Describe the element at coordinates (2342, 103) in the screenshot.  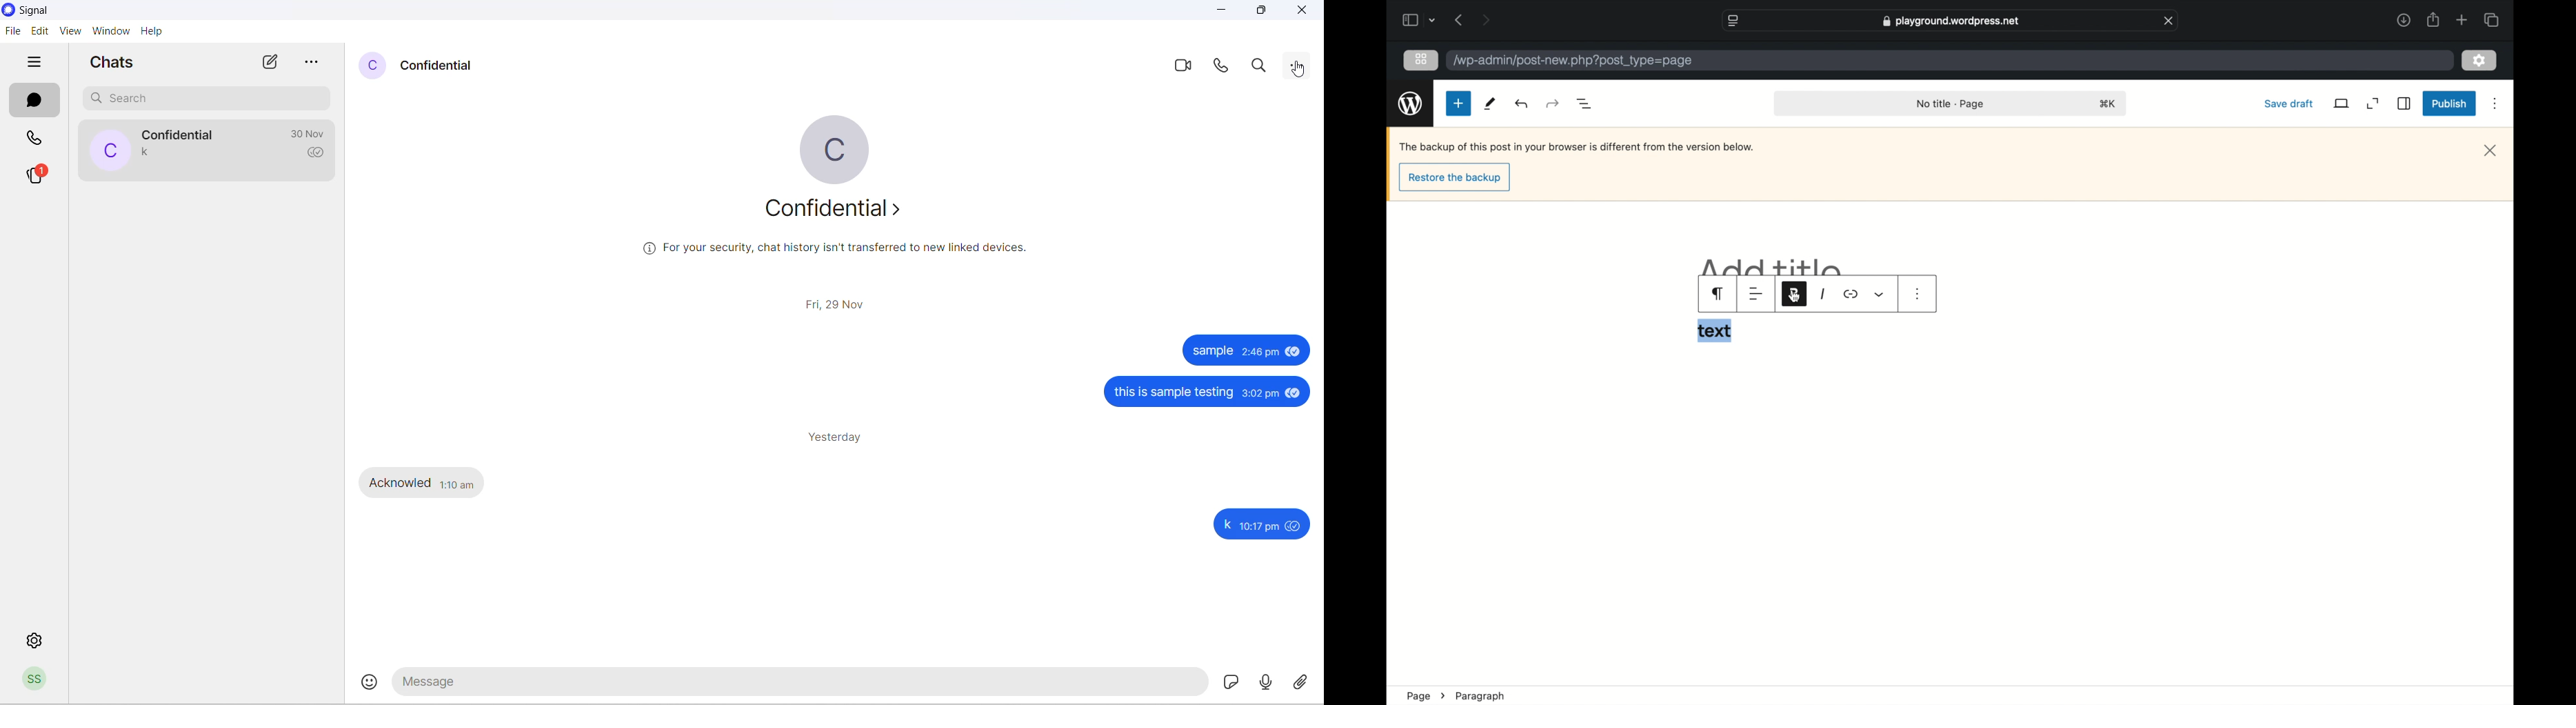
I see `view` at that location.